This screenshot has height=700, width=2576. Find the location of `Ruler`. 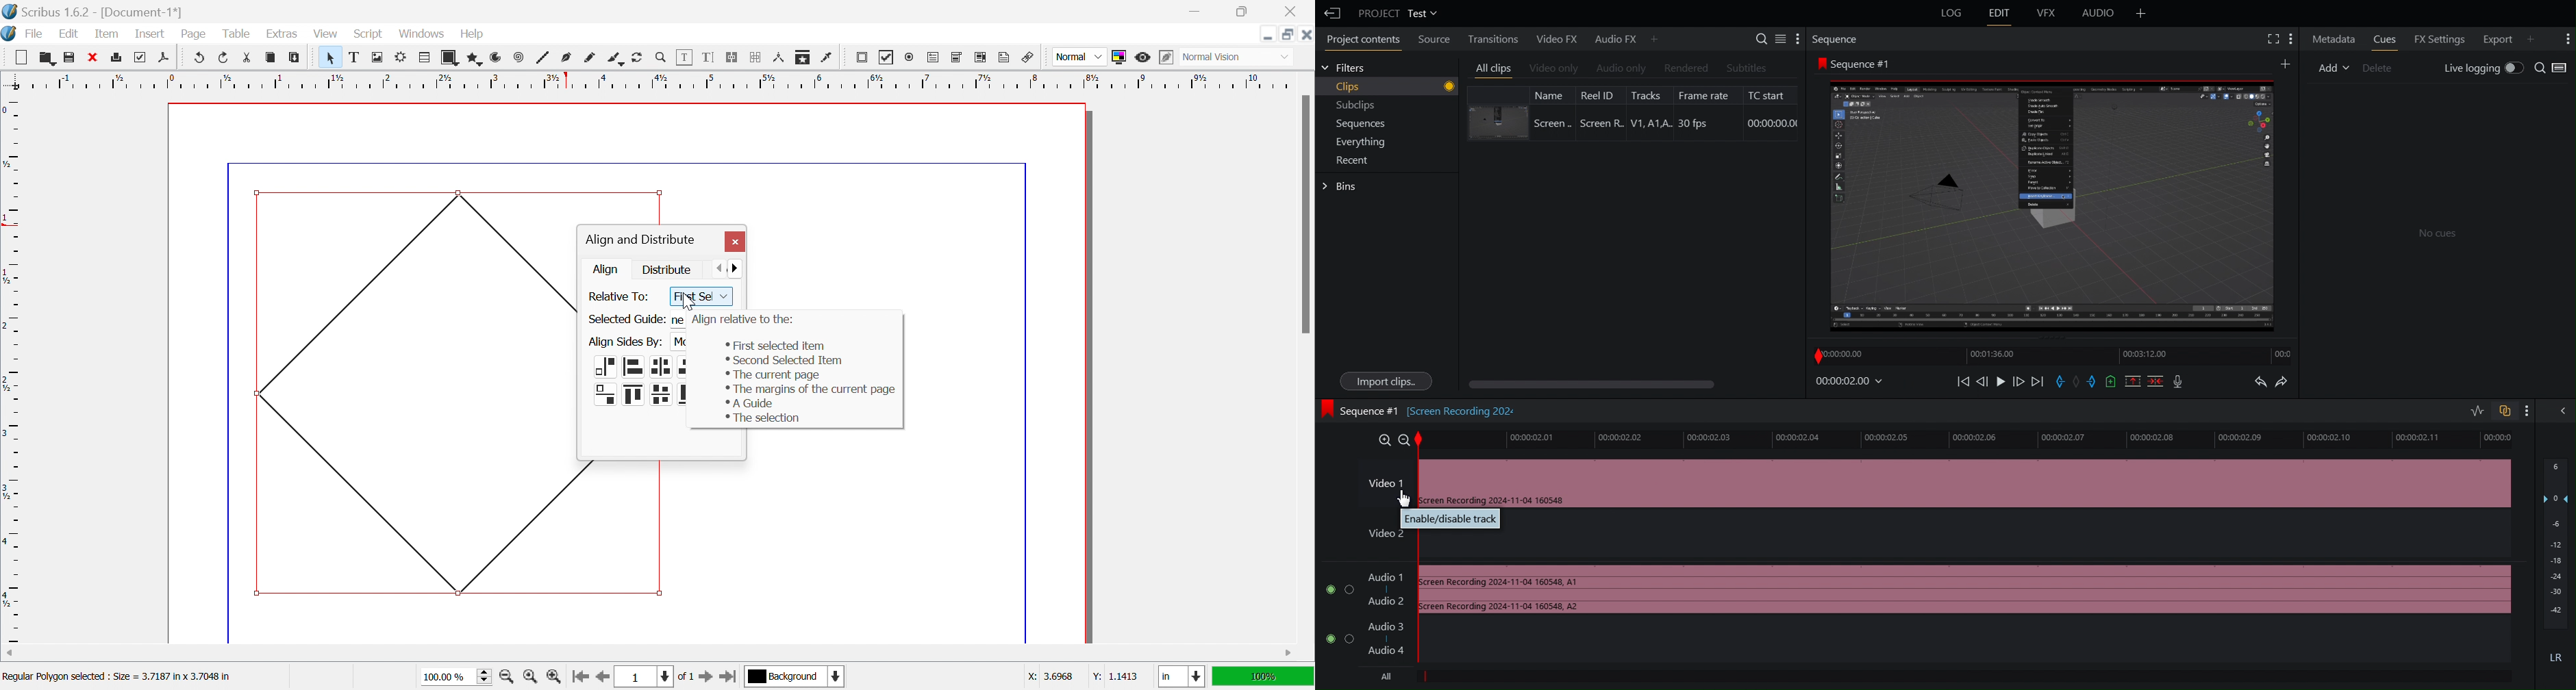

Ruler is located at coordinates (649, 80).